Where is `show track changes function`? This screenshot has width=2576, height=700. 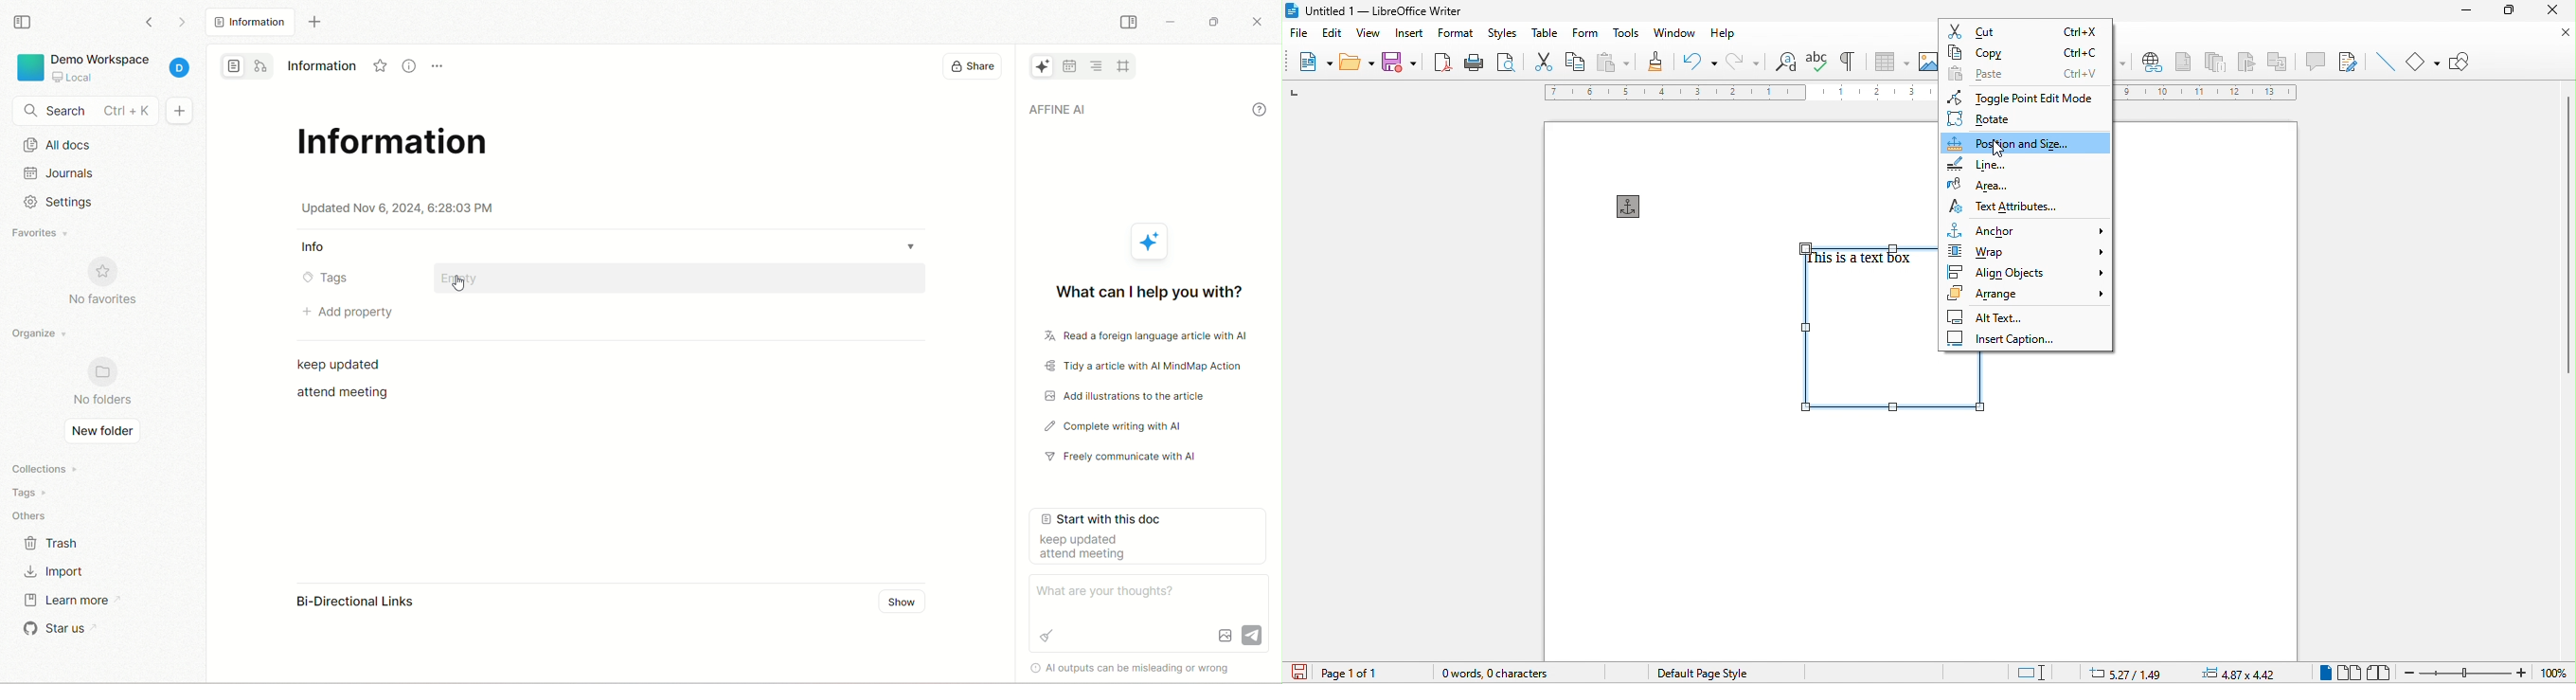
show track changes function is located at coordinates (2348, 61).